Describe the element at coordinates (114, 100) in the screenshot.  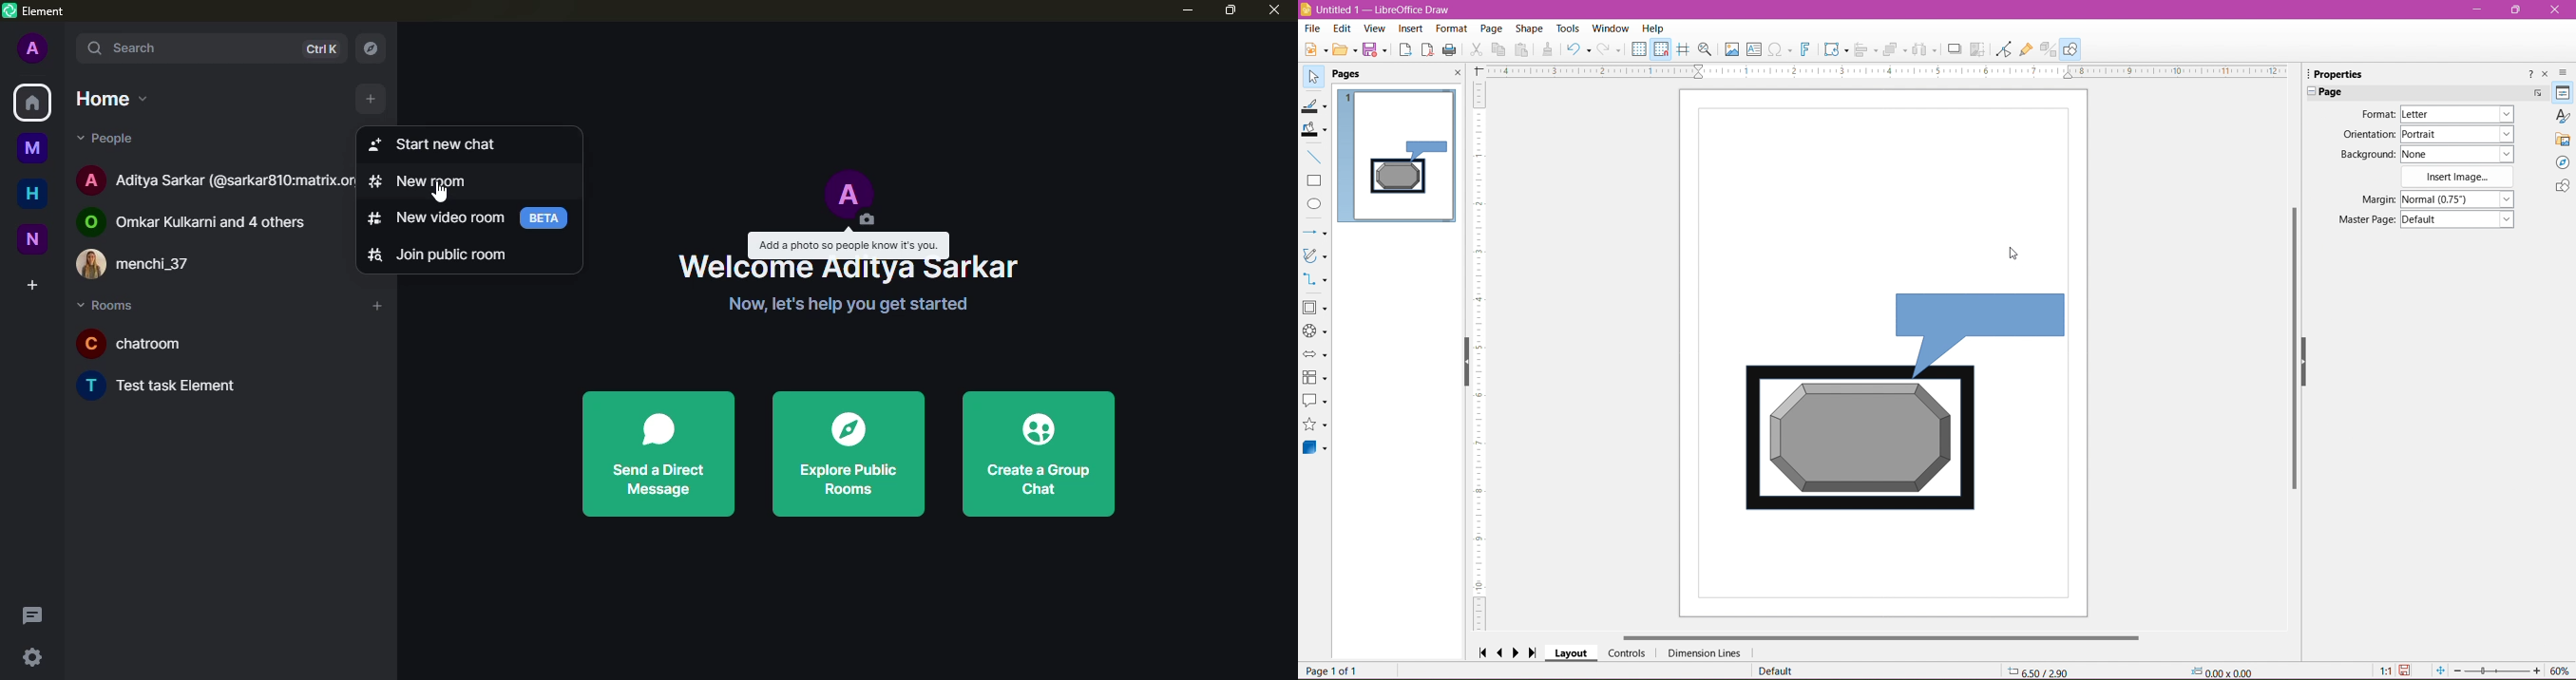
I see `home` at that location.